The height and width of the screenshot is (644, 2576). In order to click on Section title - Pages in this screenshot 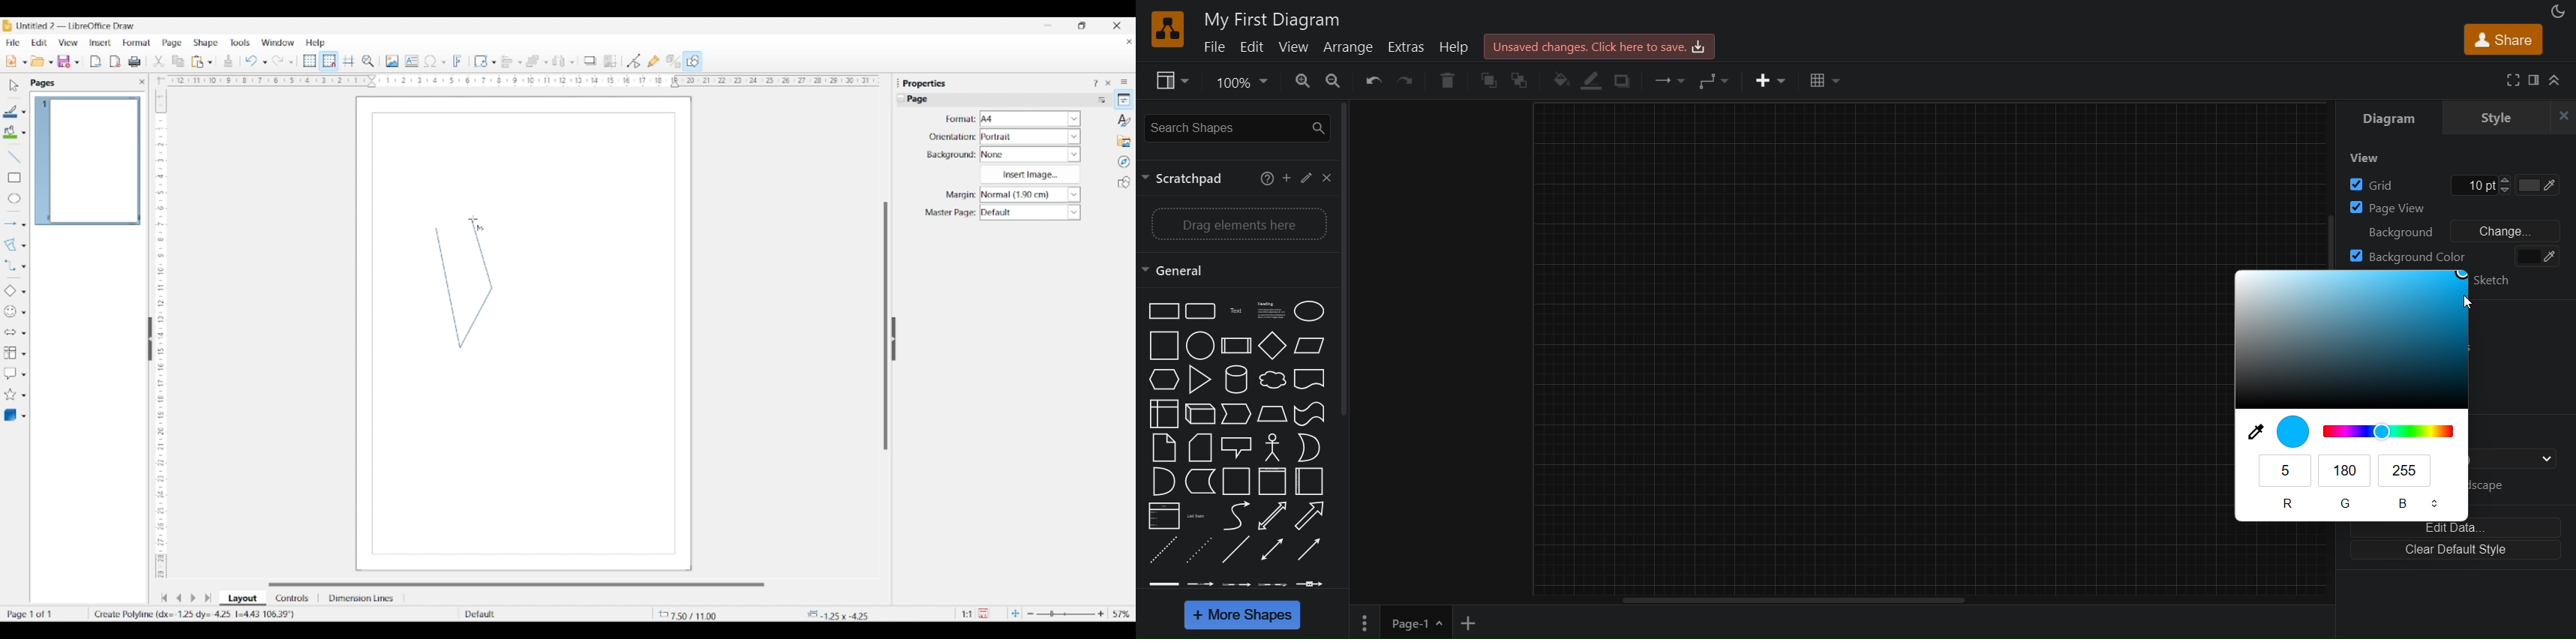, I will do `click(45, 83)`.